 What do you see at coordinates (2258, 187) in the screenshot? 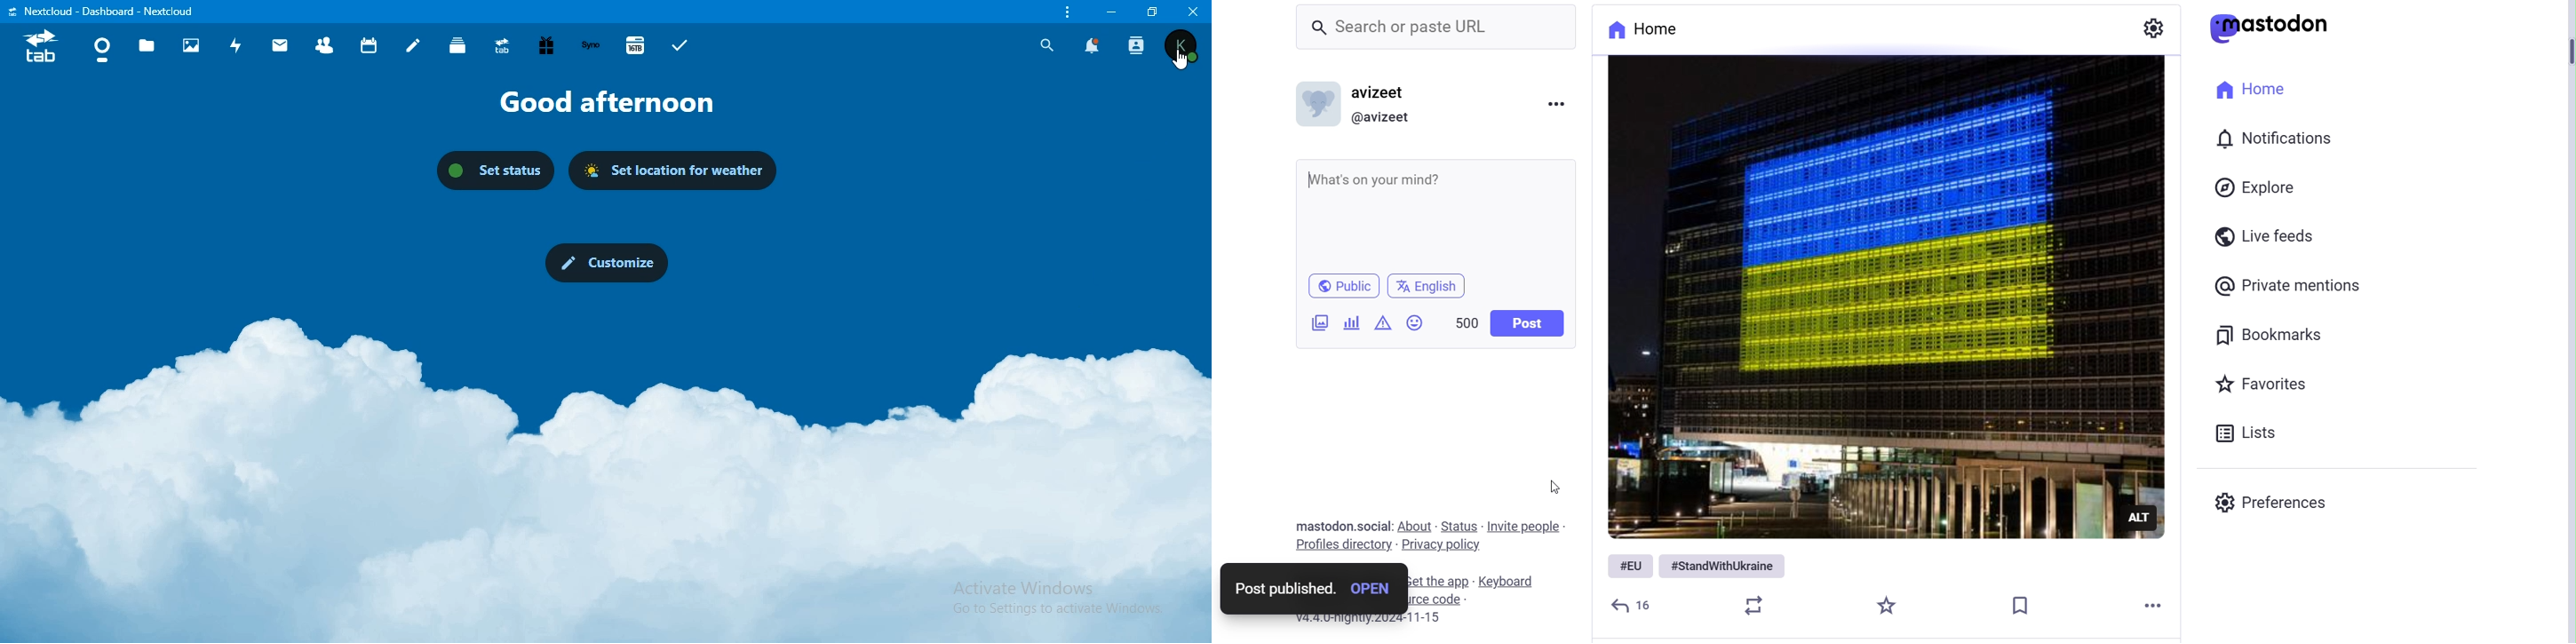
I see `Explore` at bounding box center [2258, 187].